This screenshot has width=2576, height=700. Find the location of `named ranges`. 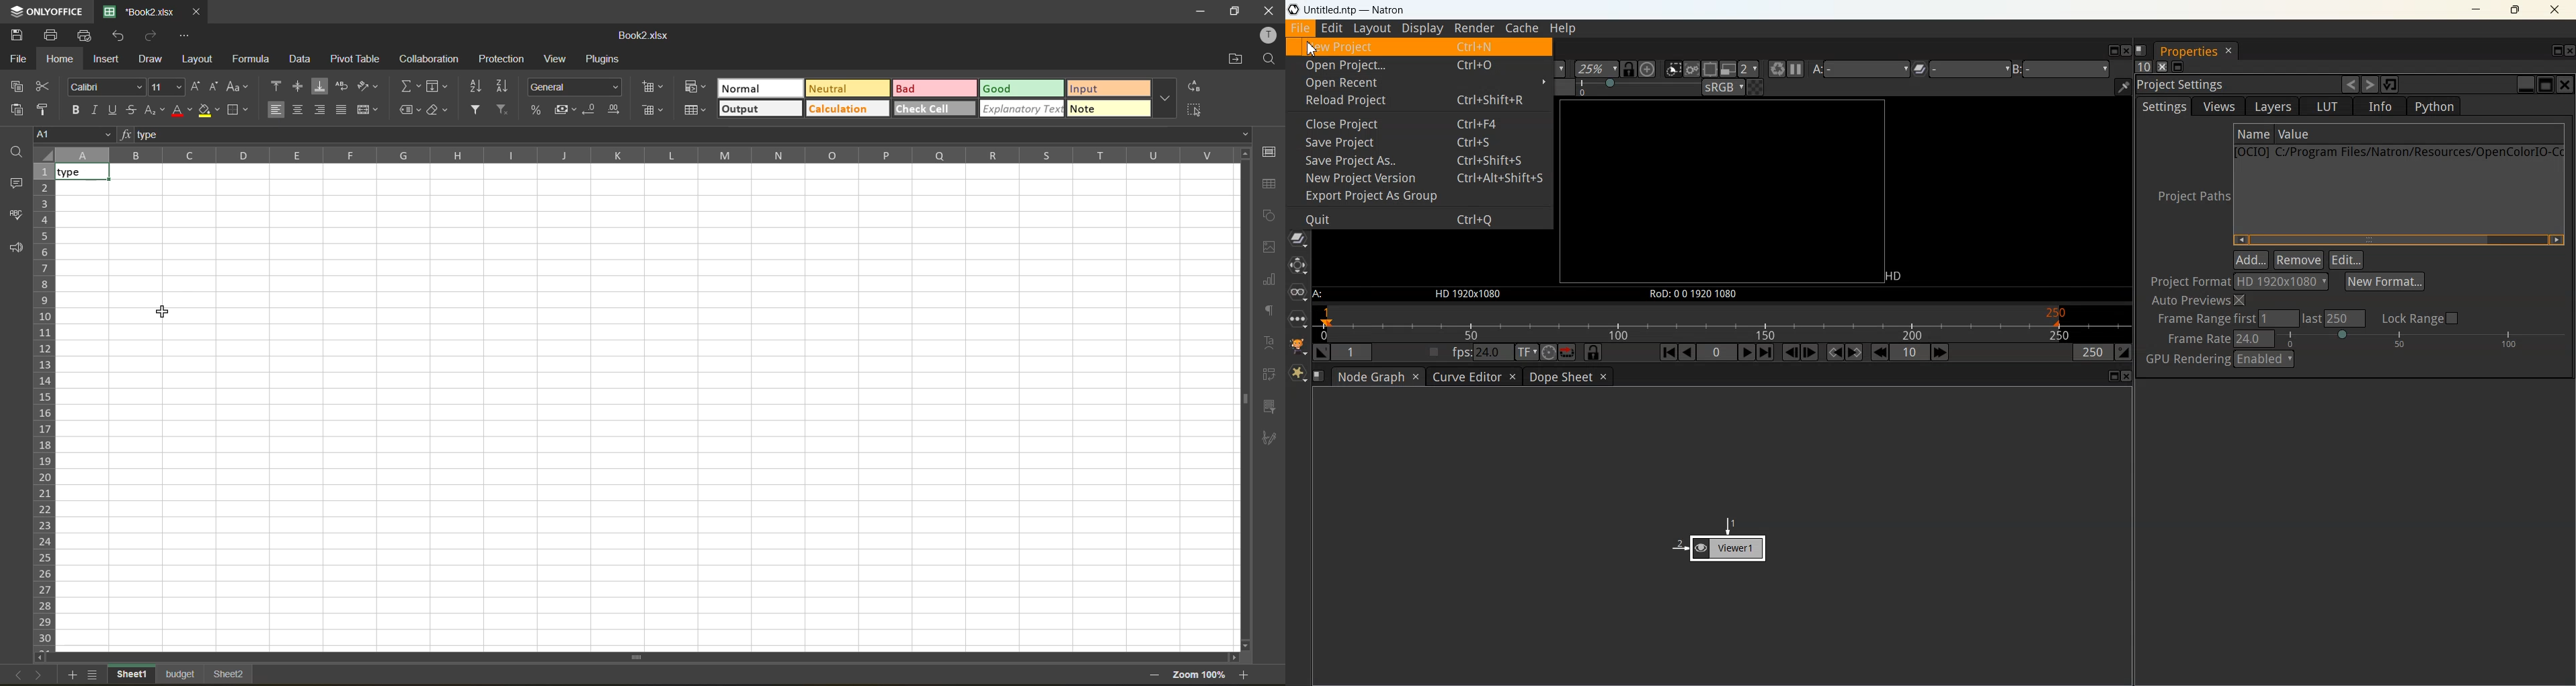

named ranges is located at coordinates (408, 110).